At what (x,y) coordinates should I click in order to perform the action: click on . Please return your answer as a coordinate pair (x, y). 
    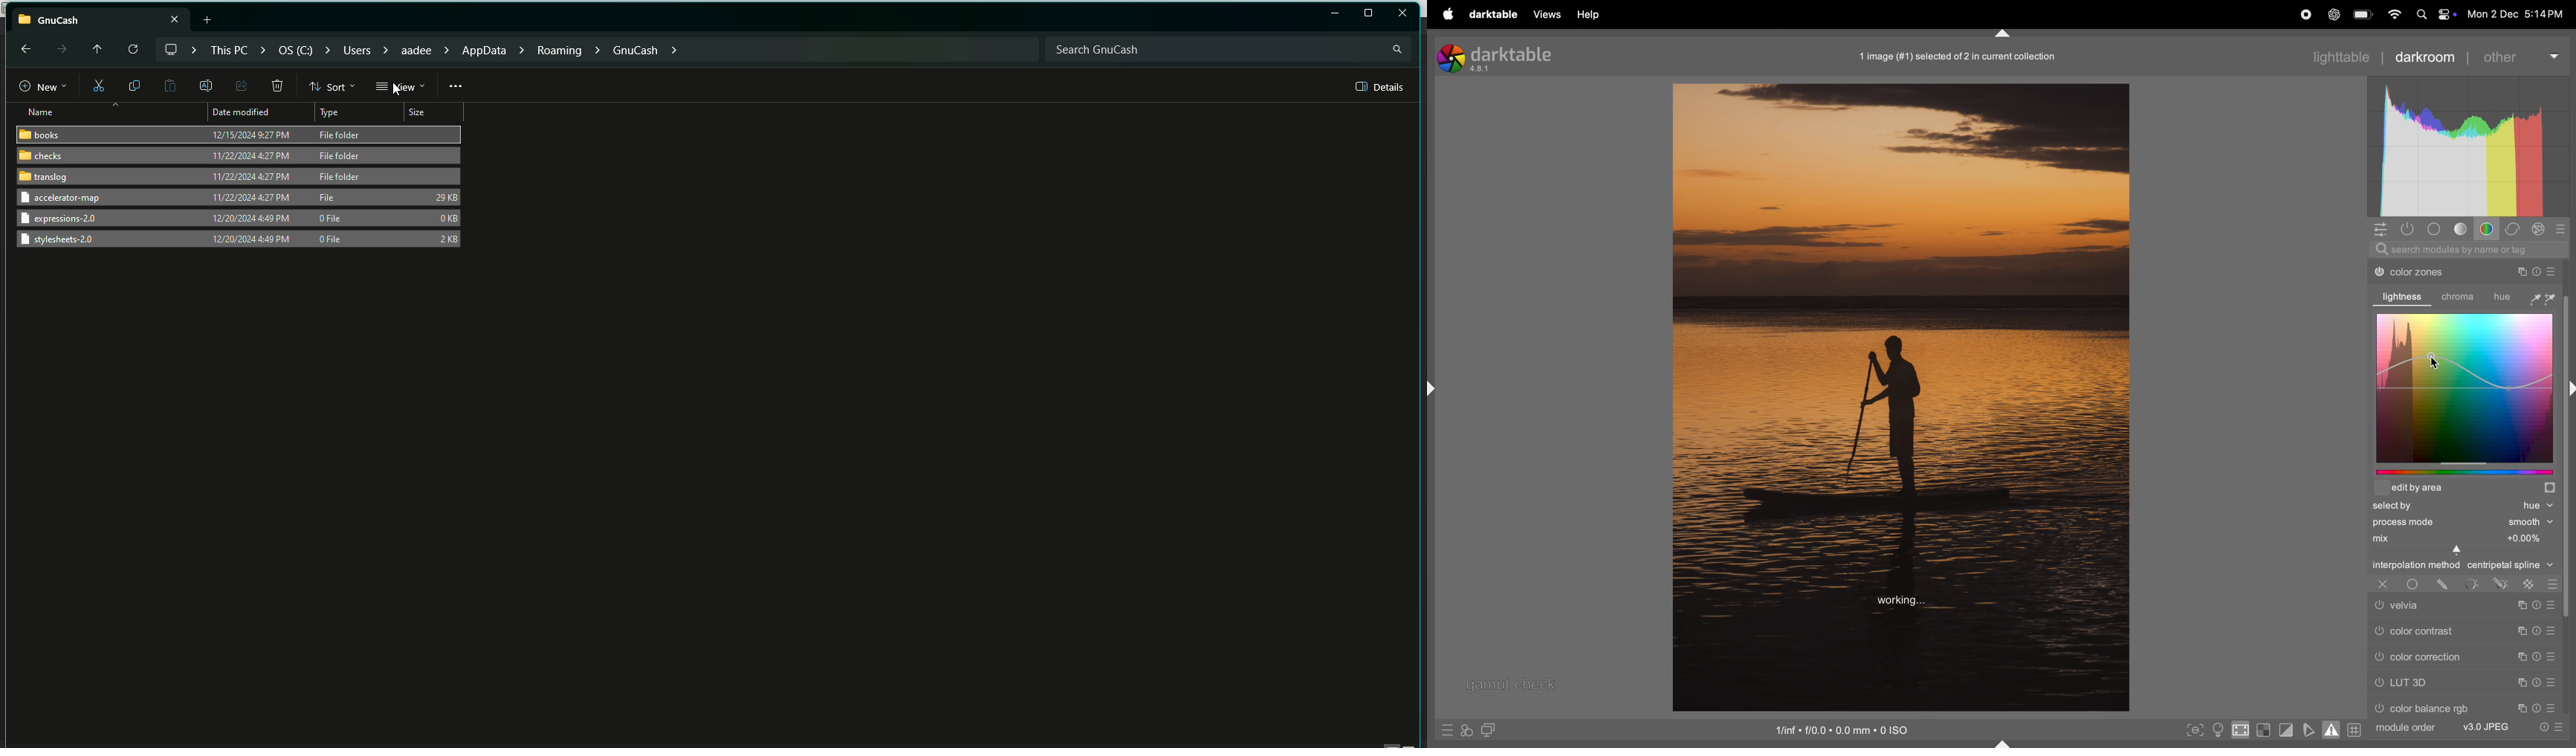
    Looking at the image, I should click on (2550, 584).